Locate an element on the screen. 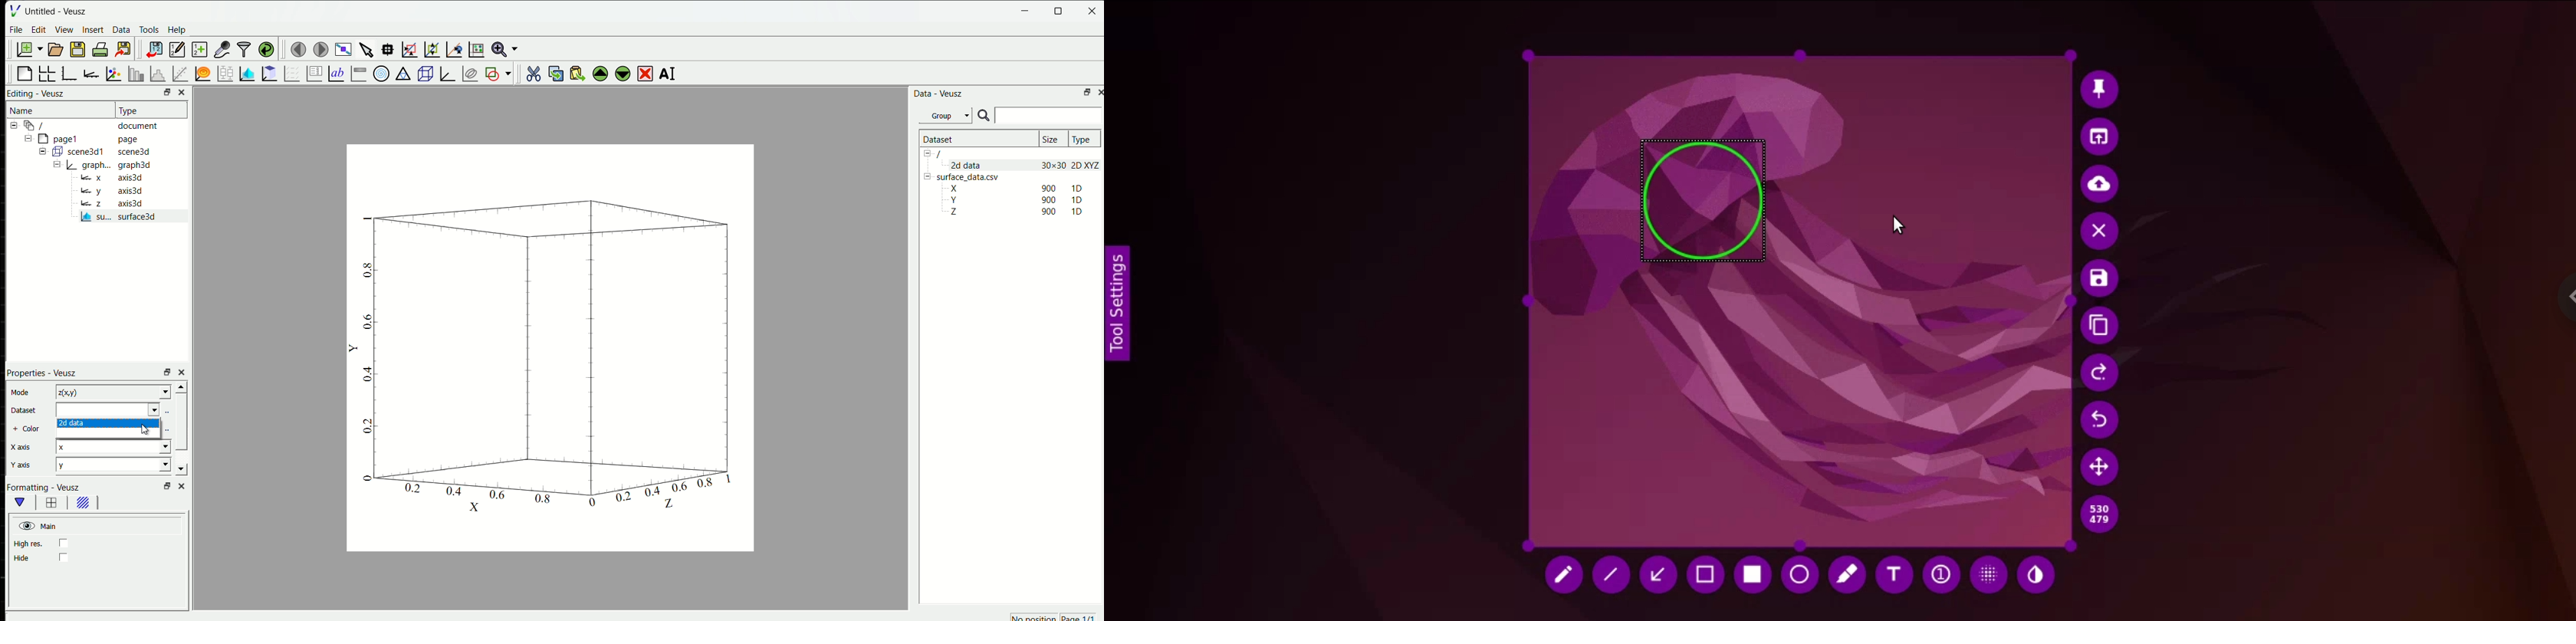 The image size is (2576, 644). print is located at coordinates (100, 49).